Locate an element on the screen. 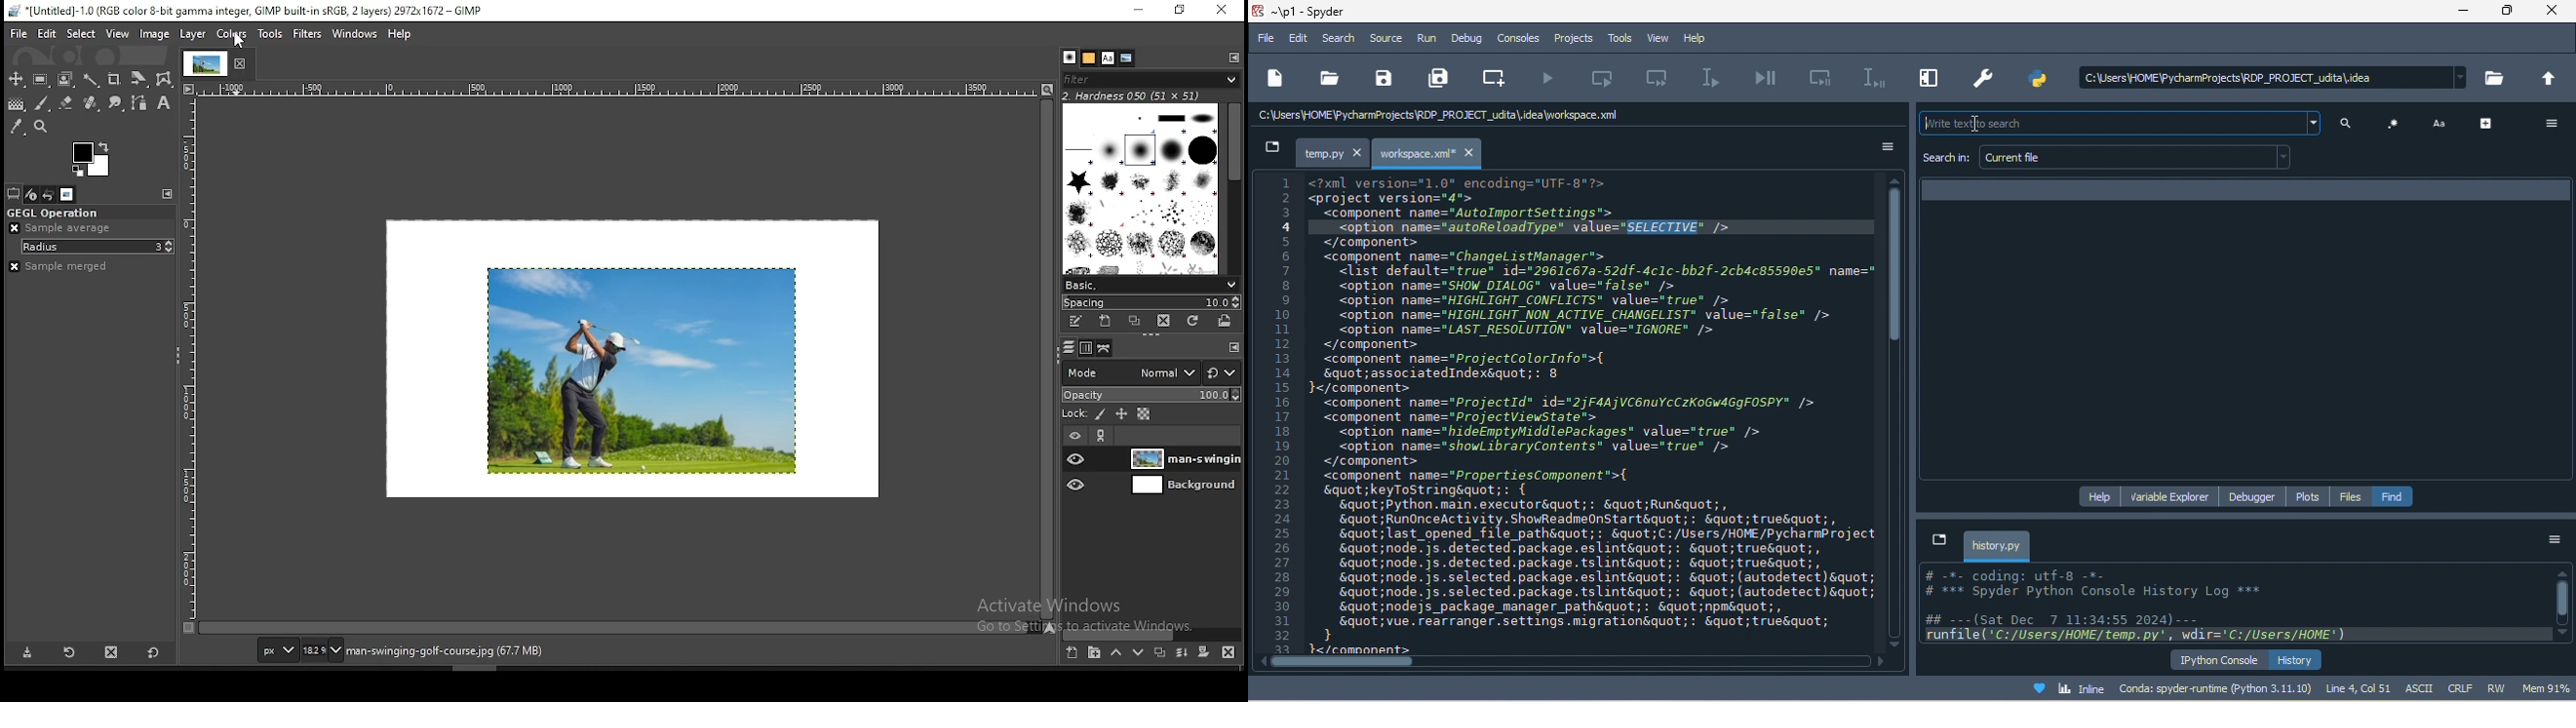 This screenshot has width=2576, height=728. configure this tab is located at coordinates (1231, 346).